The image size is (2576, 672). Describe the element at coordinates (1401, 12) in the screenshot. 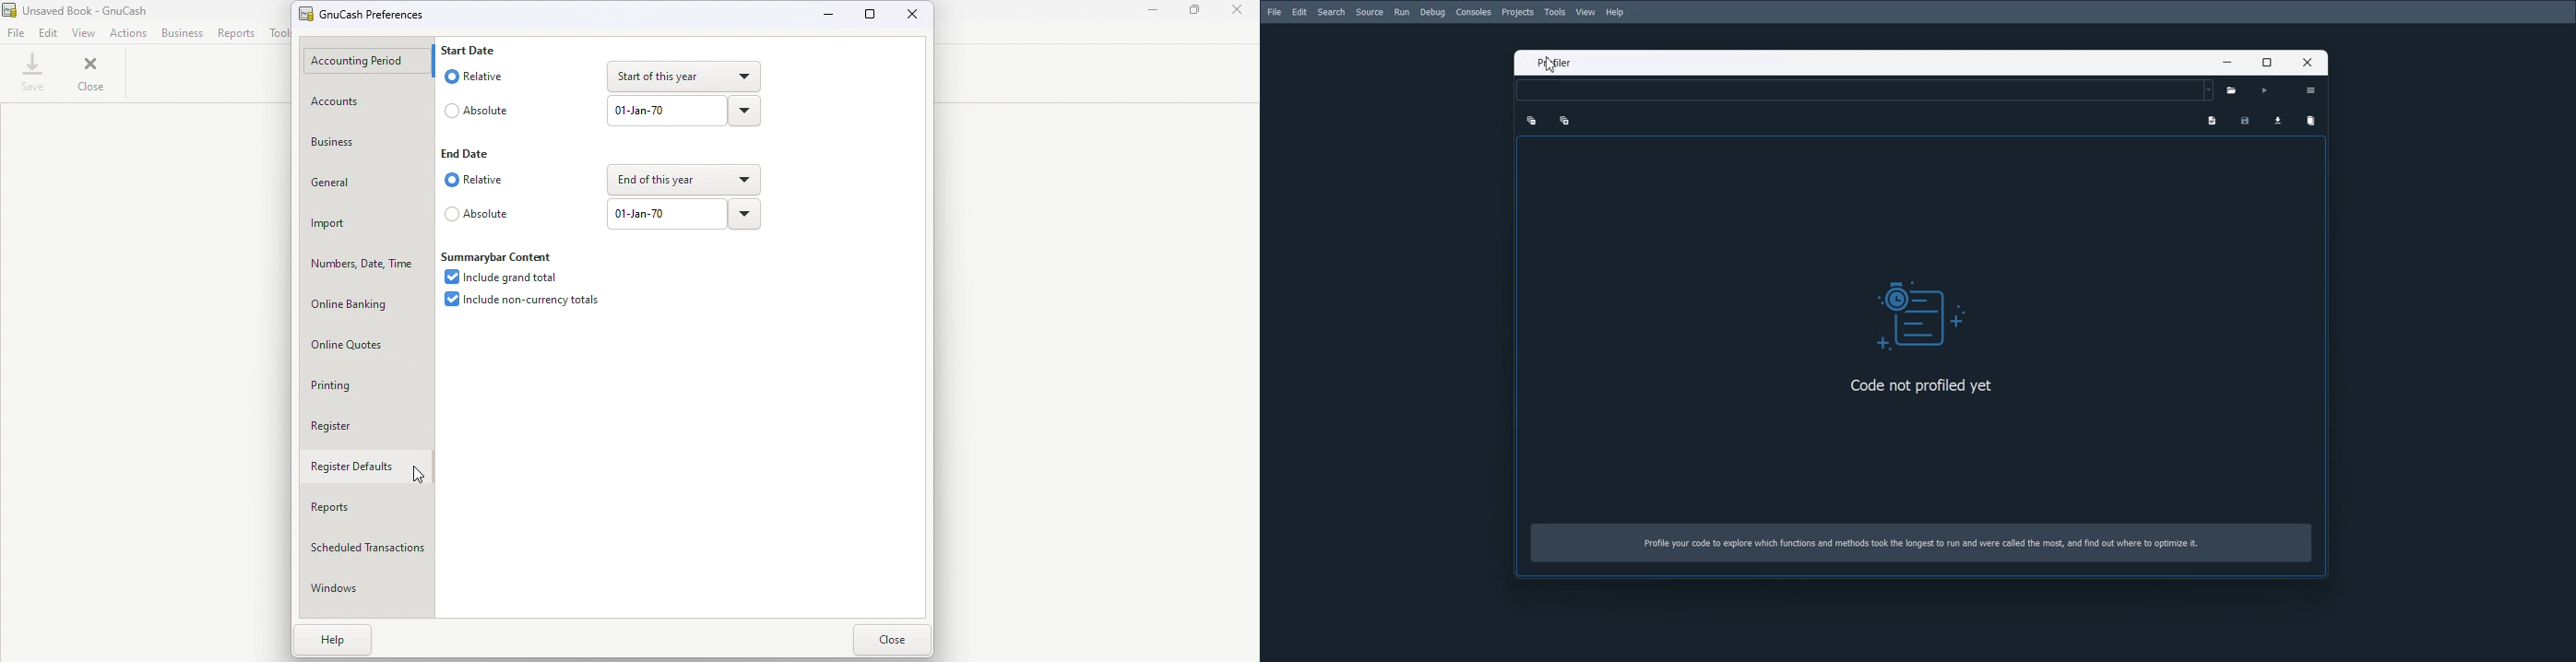

I see `Run` at that location.